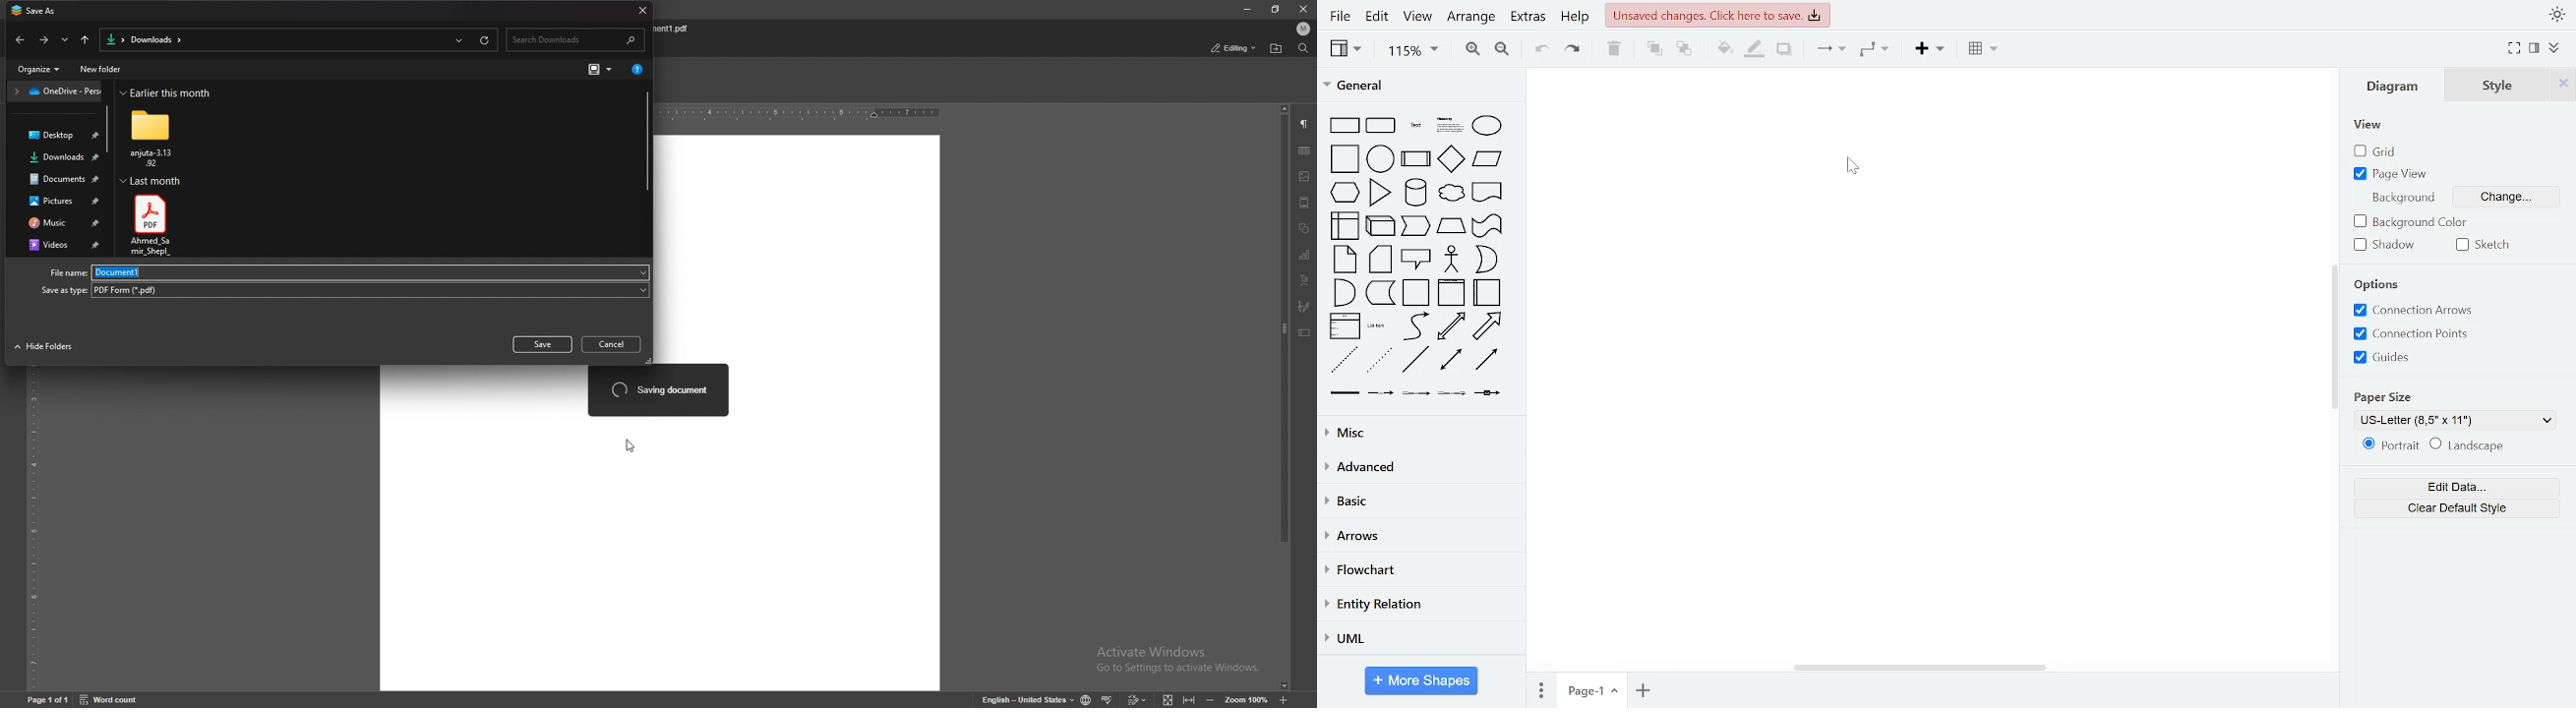 Image resolution: width=2576 pixels, height=728 pixels. What do you see at coordinates (150, 181) in the screenshot?
I see `time` at bounding box center [150, 181].